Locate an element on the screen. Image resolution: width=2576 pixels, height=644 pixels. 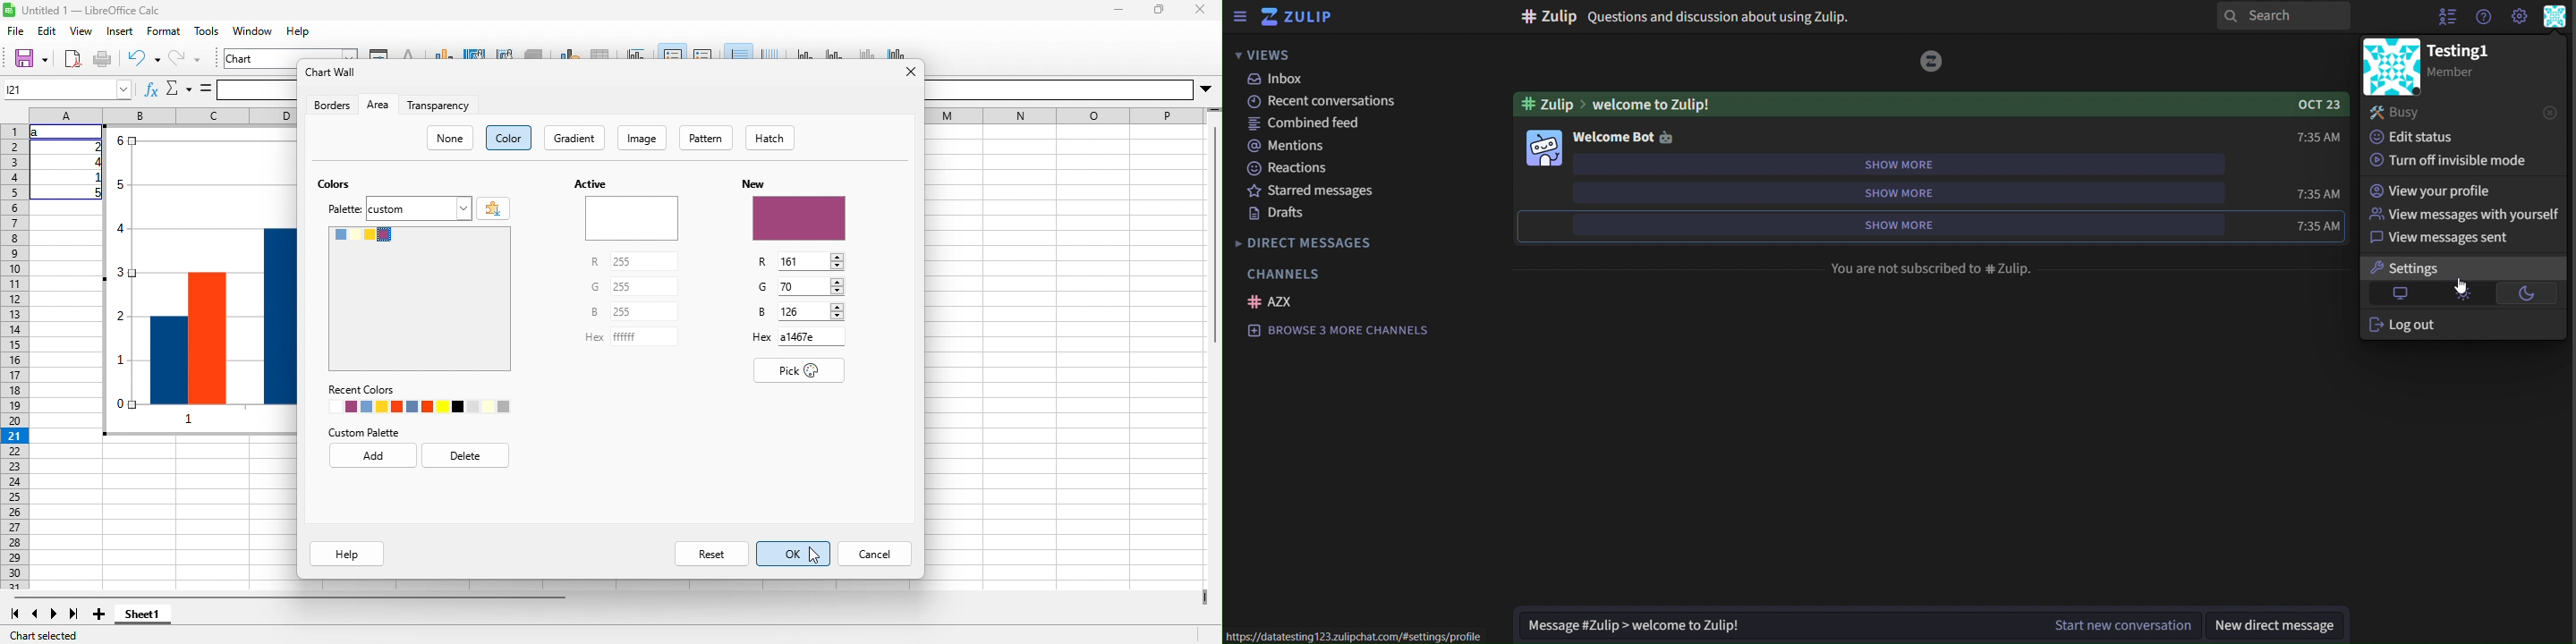
Cell name box is located at coordinates (68, 89).